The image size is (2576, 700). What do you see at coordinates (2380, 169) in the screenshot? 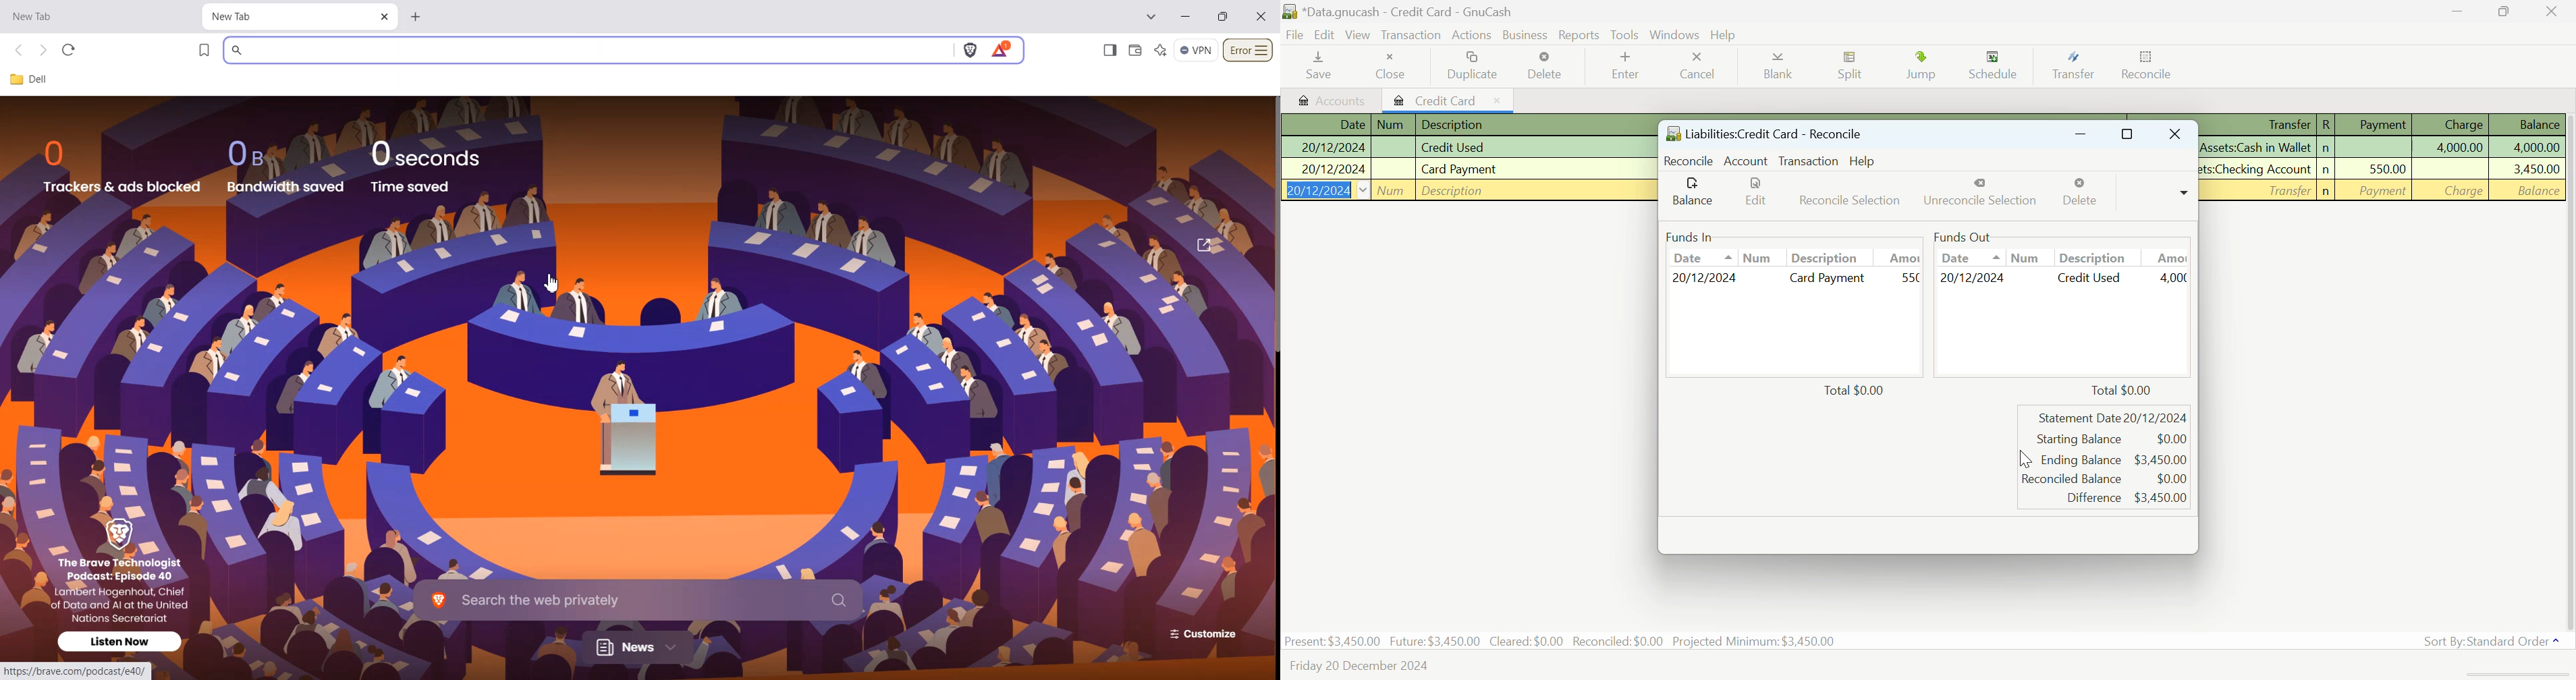
I see `Card Payment` at bounding box center [2380, 169].